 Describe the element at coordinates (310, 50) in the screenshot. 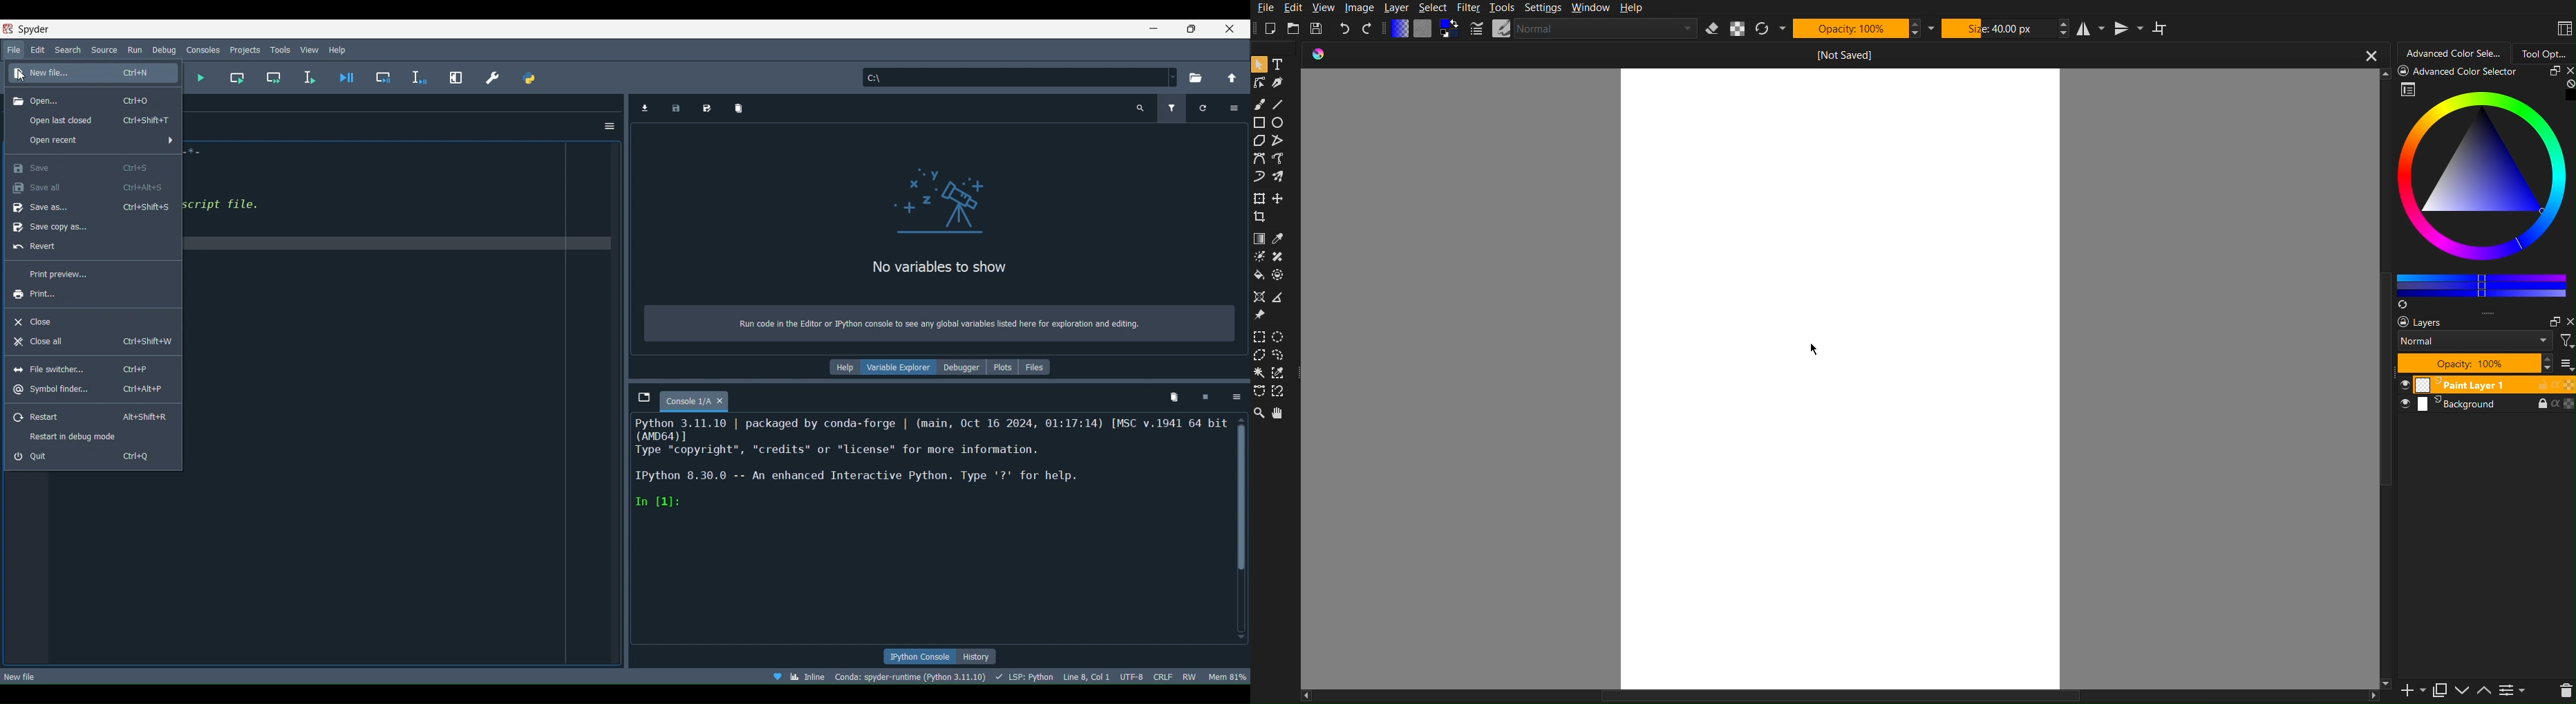

I see `View` at that location.